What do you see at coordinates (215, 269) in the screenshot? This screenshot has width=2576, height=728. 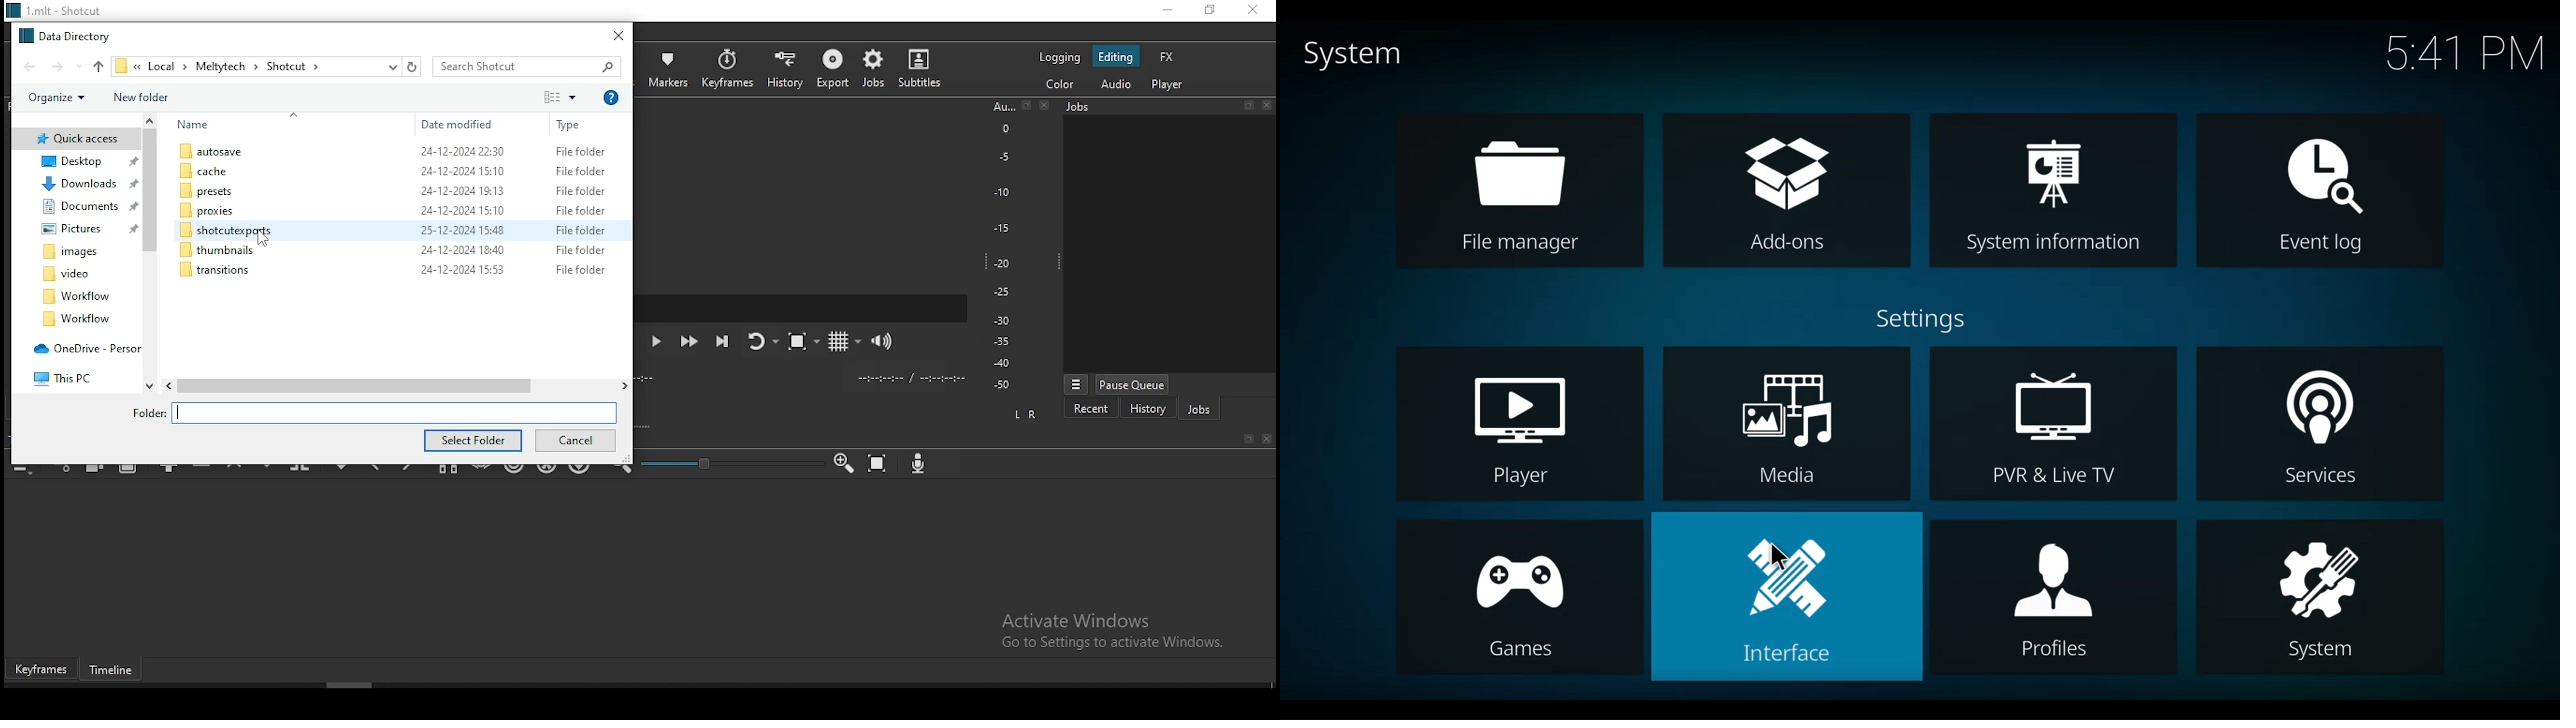 I see `local folder` at bounding box center [215, 269].